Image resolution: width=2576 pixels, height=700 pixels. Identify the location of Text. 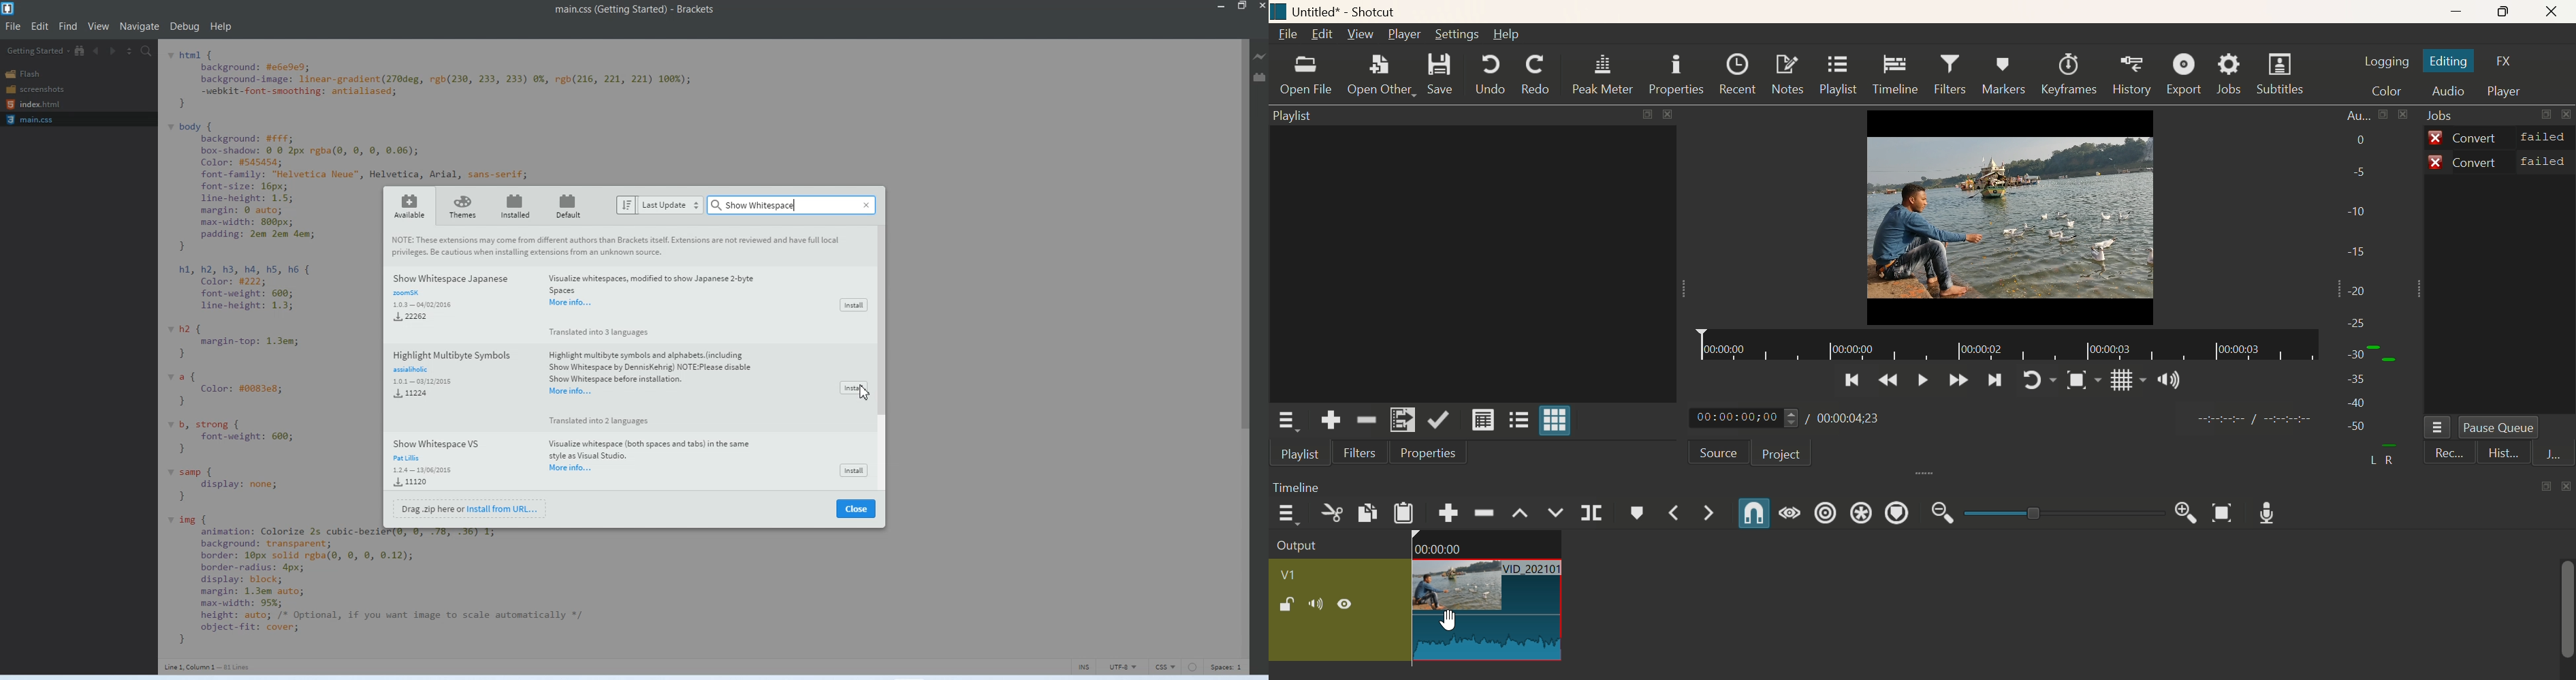
(618, 246).